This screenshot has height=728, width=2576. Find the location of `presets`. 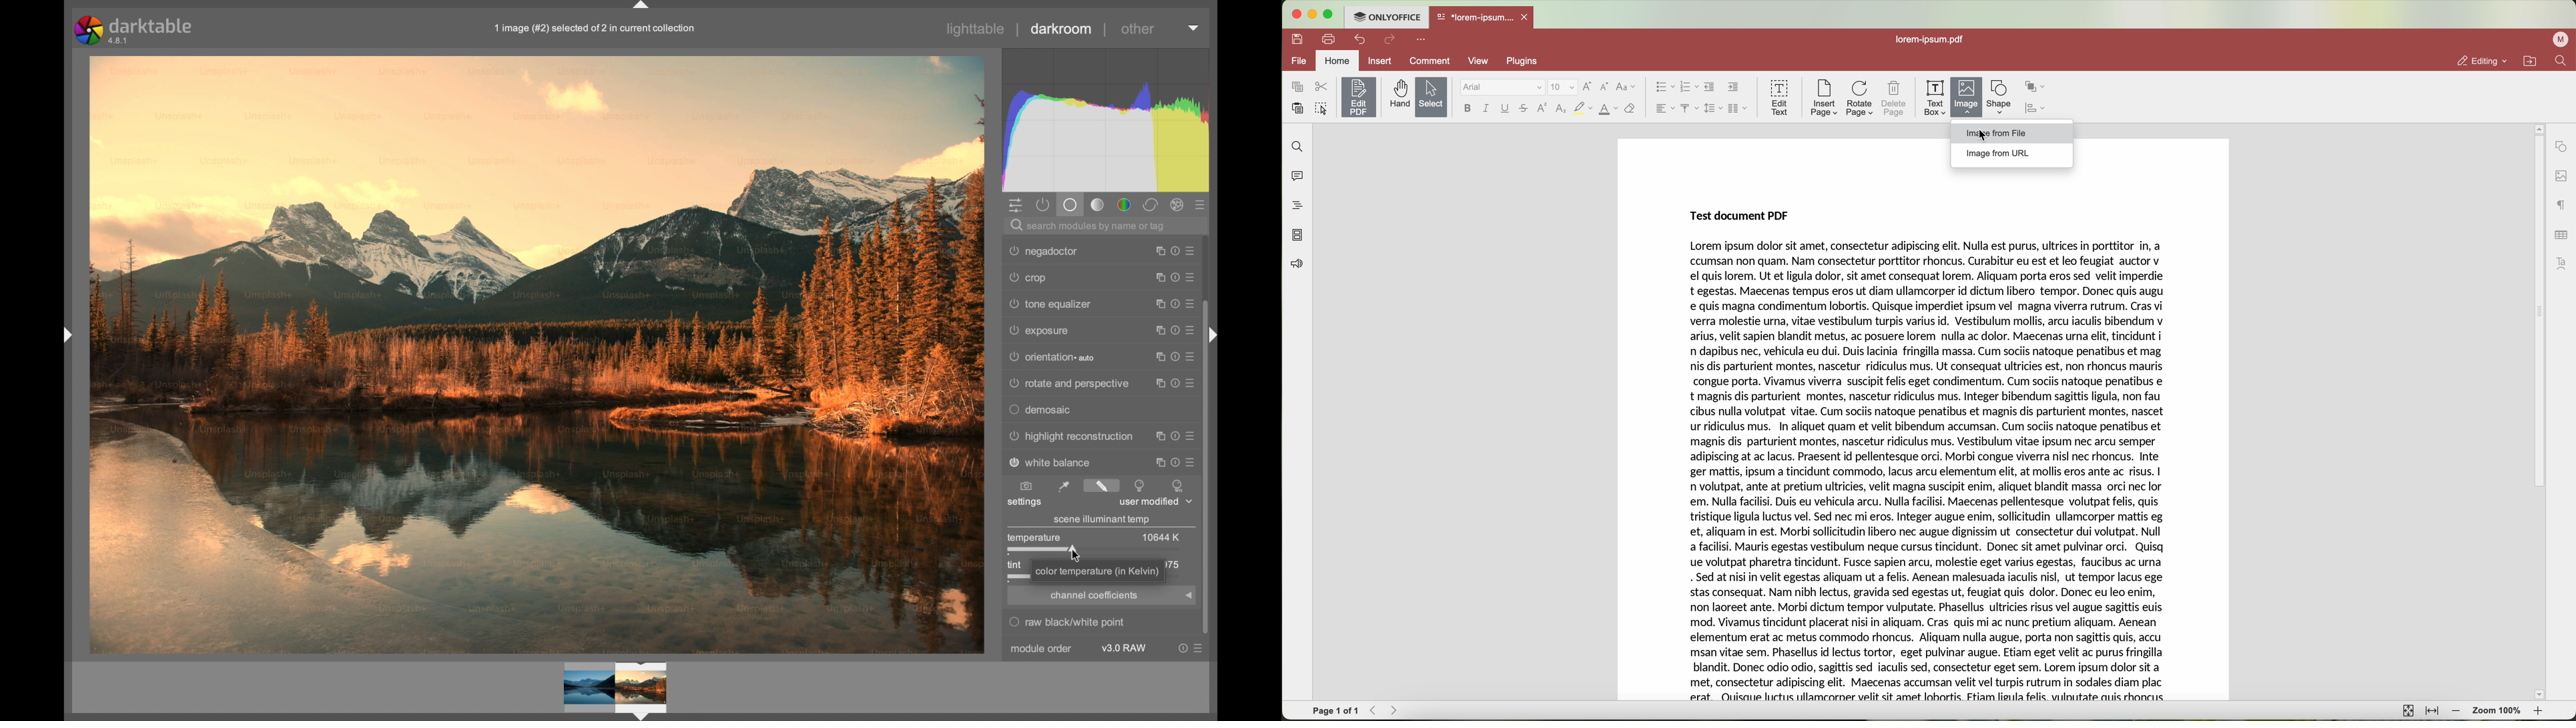

presets is located at coordinates (1192, 379).